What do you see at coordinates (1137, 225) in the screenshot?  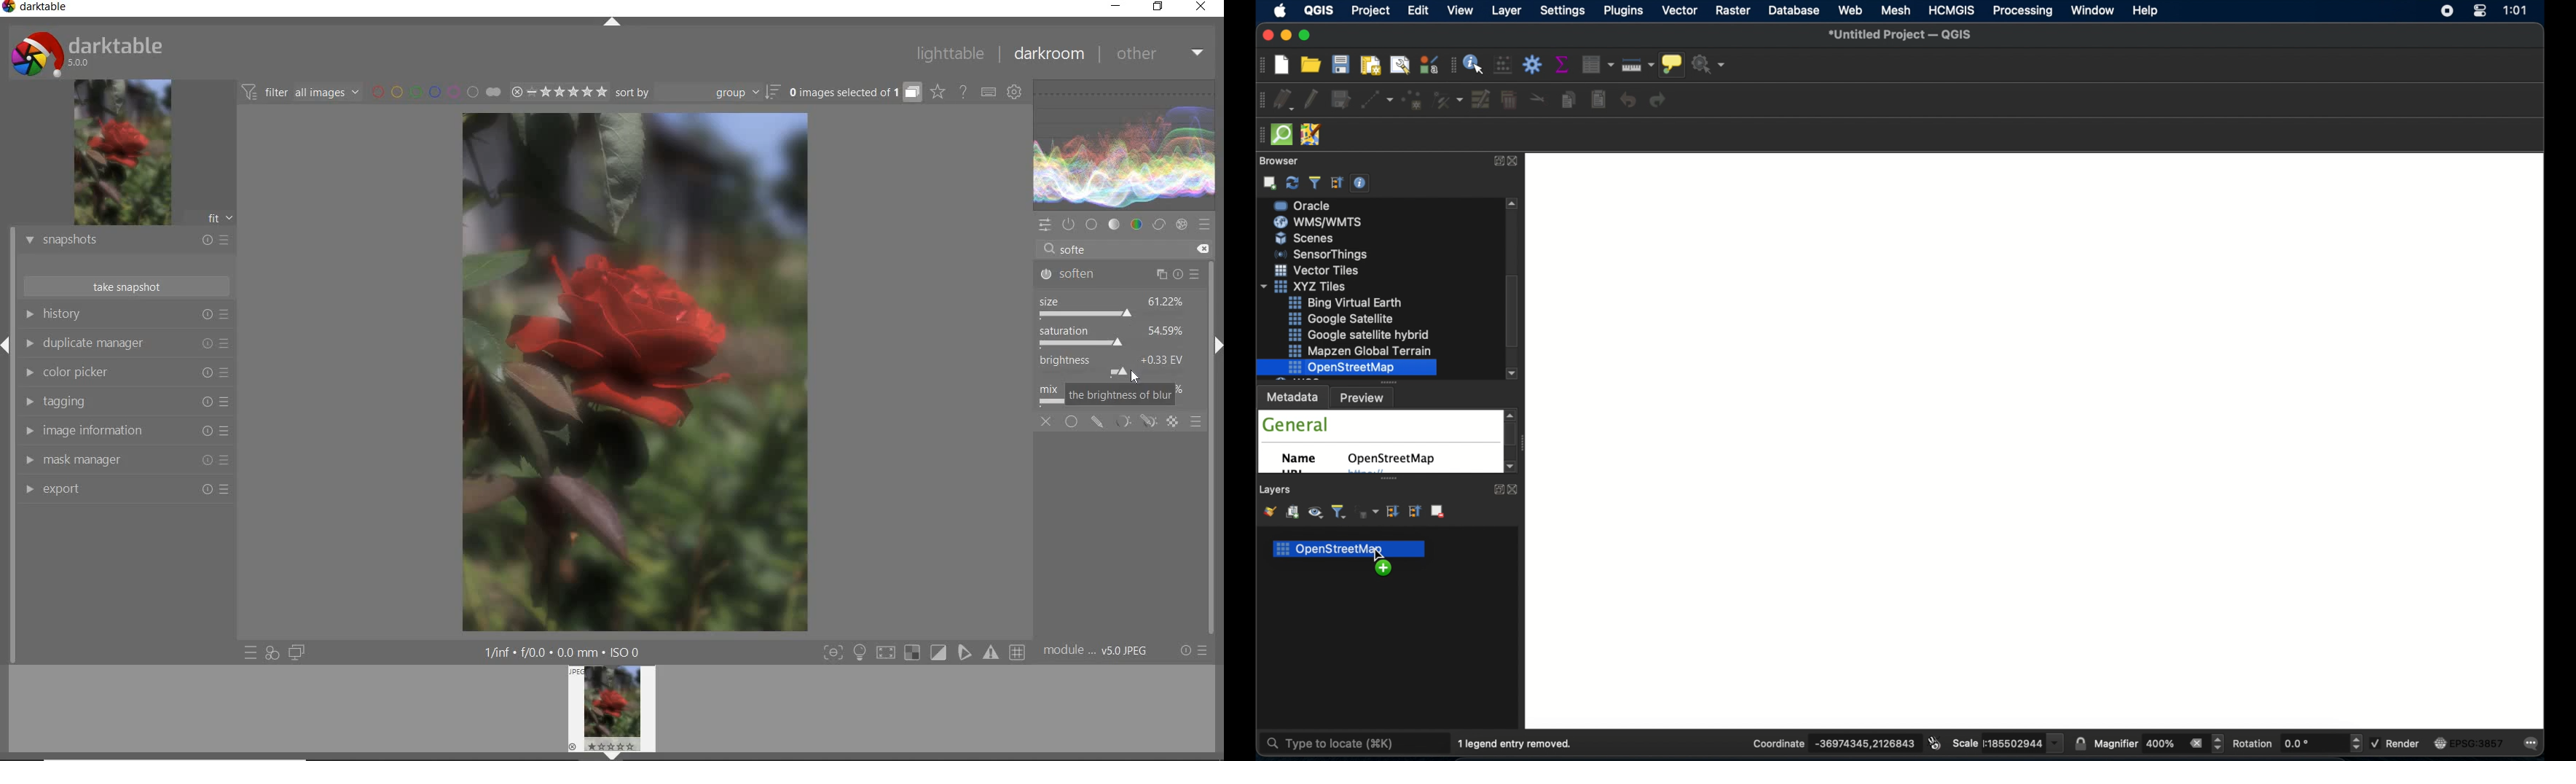 I see `color` at bounding box center [1137, 225].